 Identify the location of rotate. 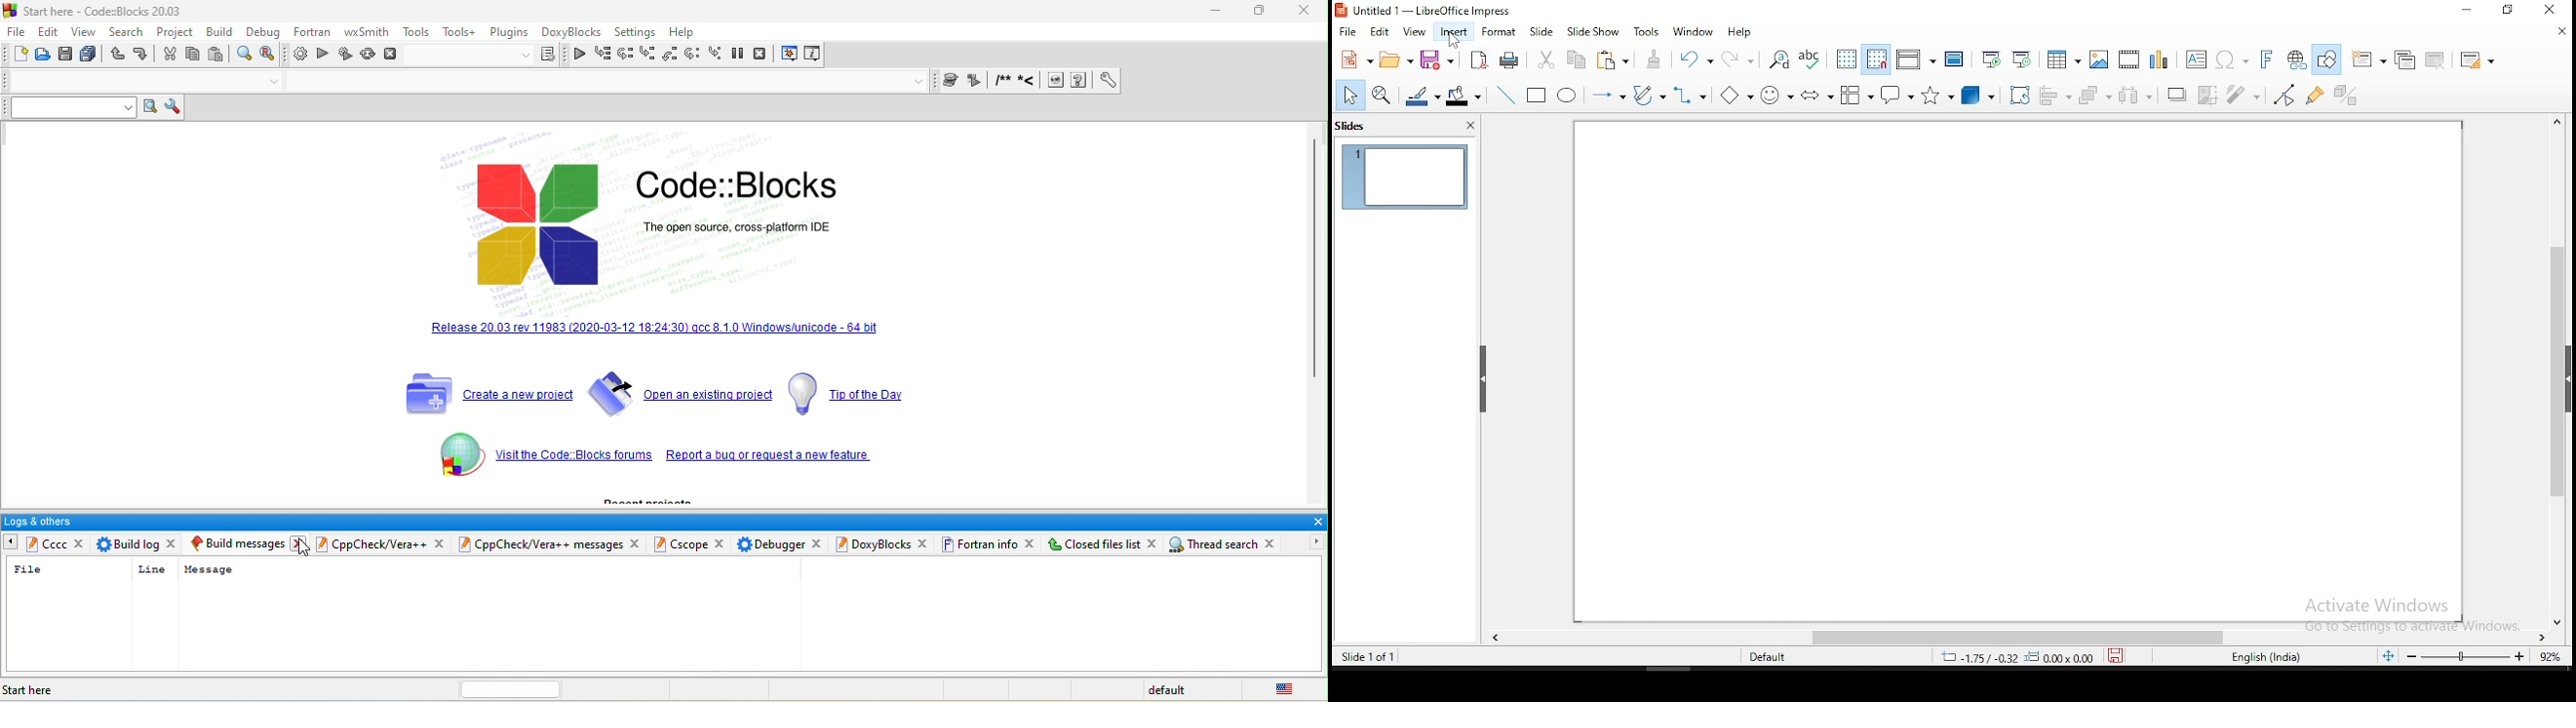
(2018, 94).